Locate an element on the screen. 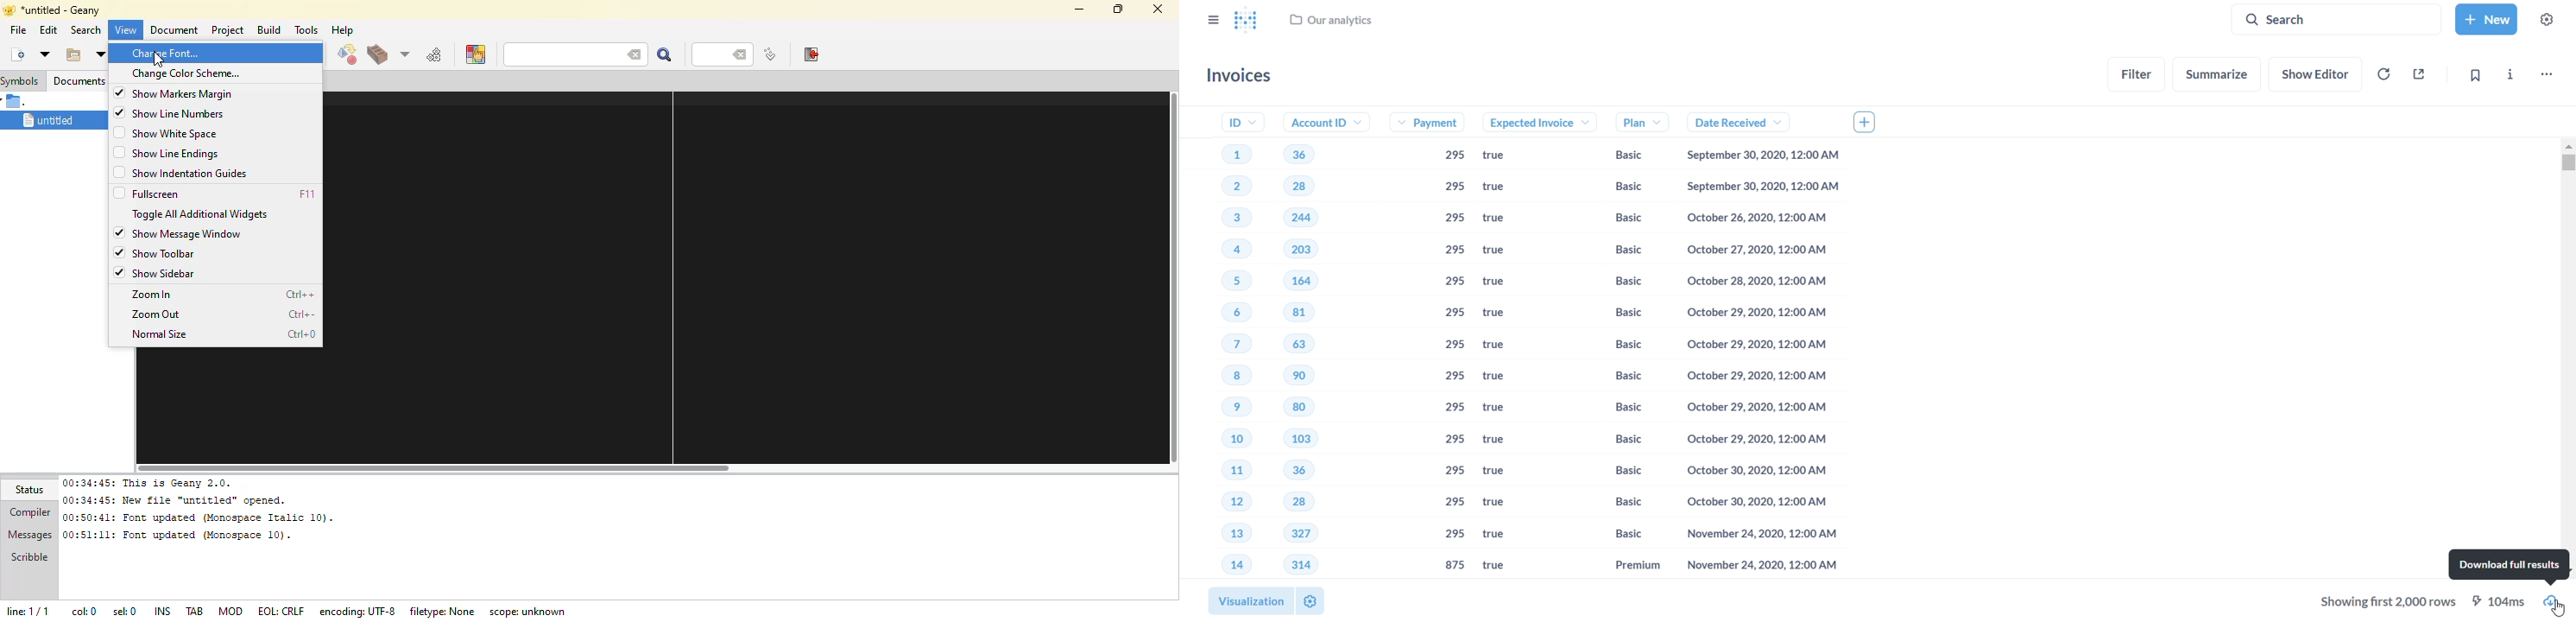 This screenshot has width=2576, height=644. true is located at coordinates (1501, 219).